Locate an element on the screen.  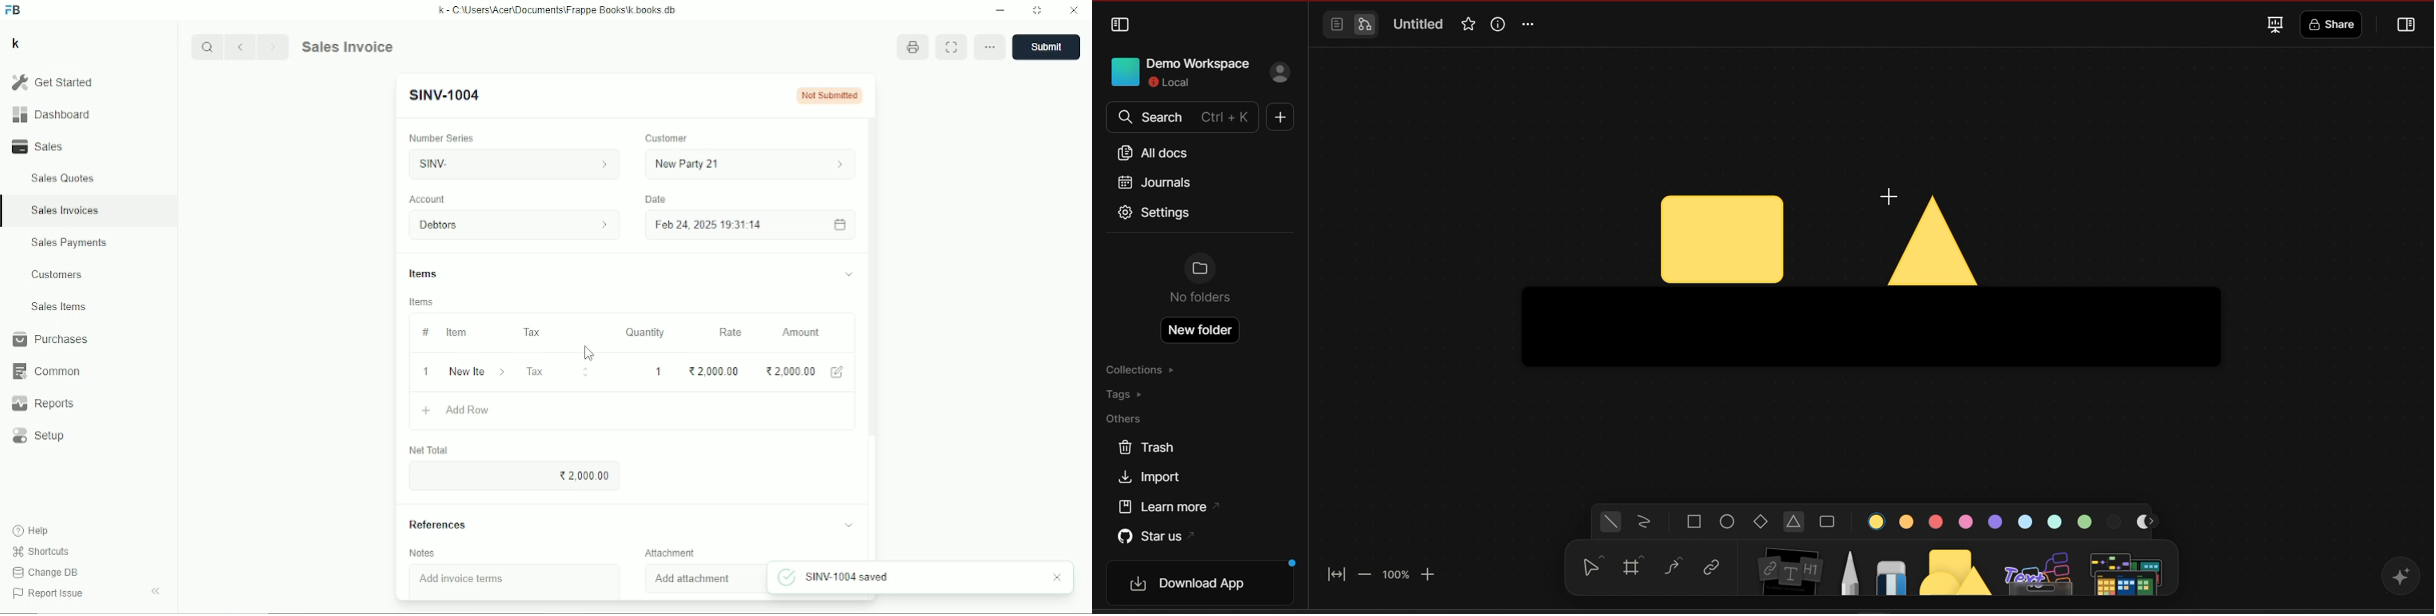
Add attachment is located at coordinates (693, 578).